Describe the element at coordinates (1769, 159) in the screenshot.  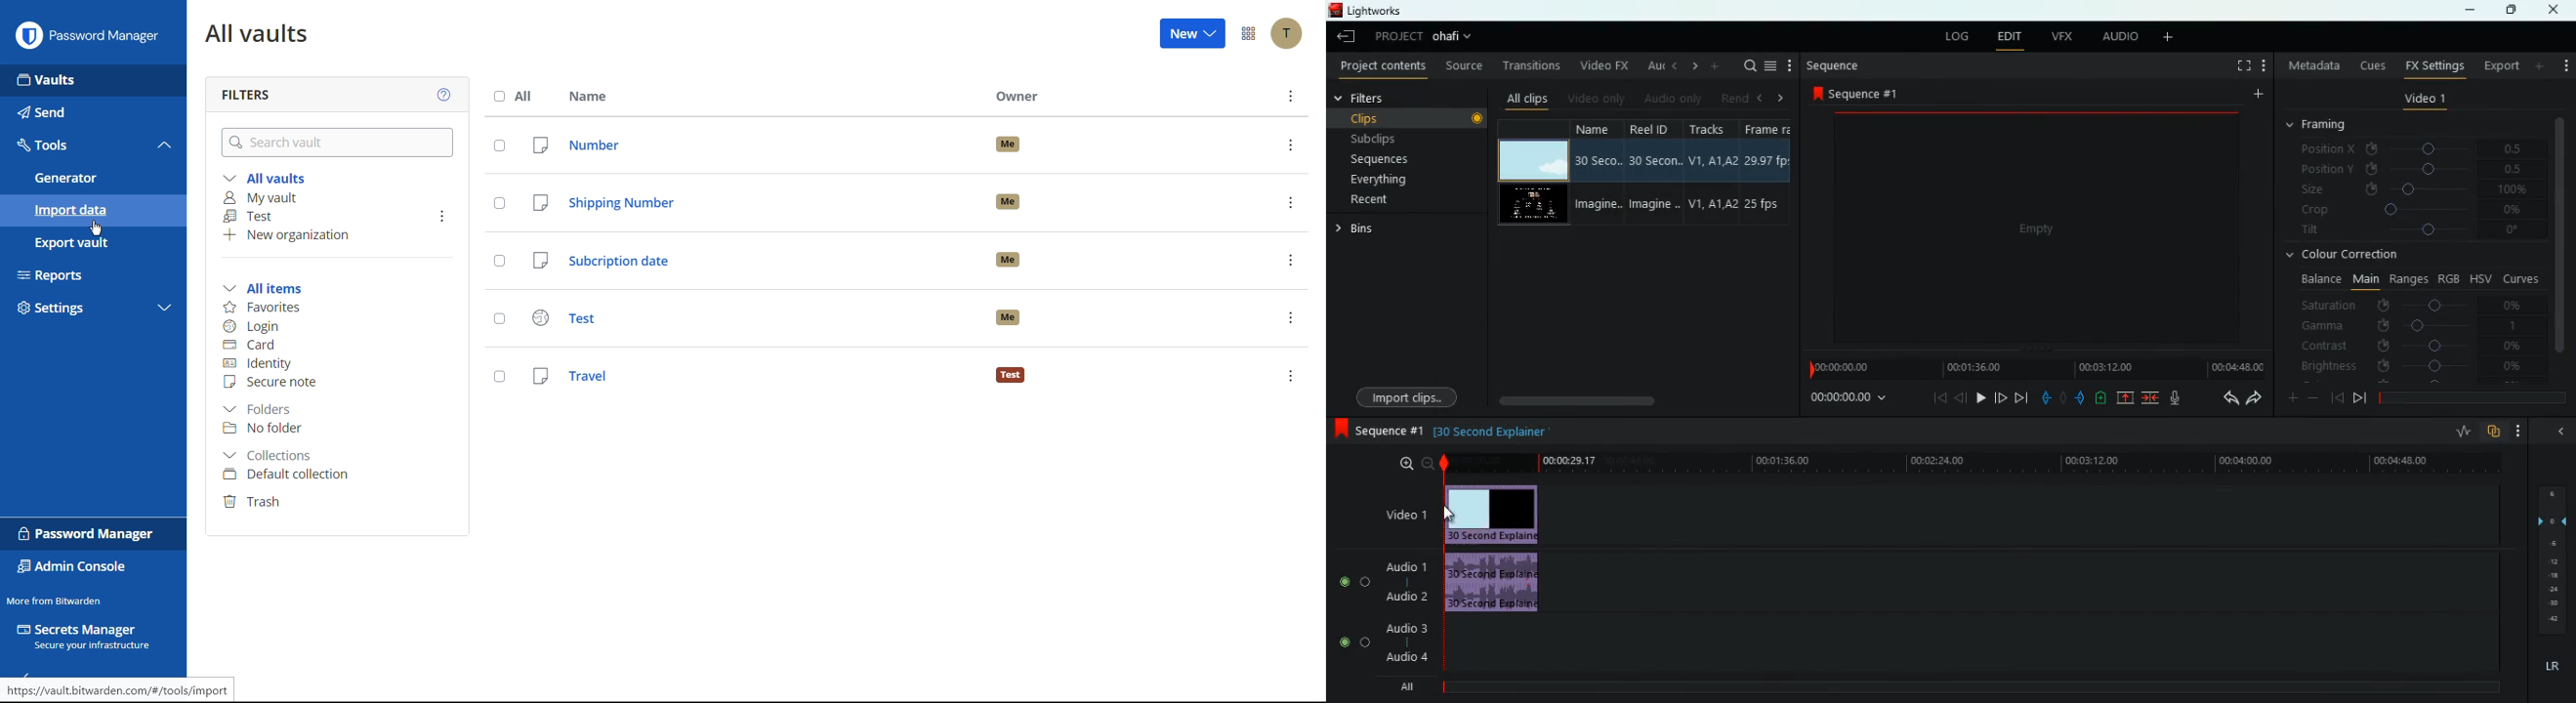
I see `29.97 fbs` at that location.